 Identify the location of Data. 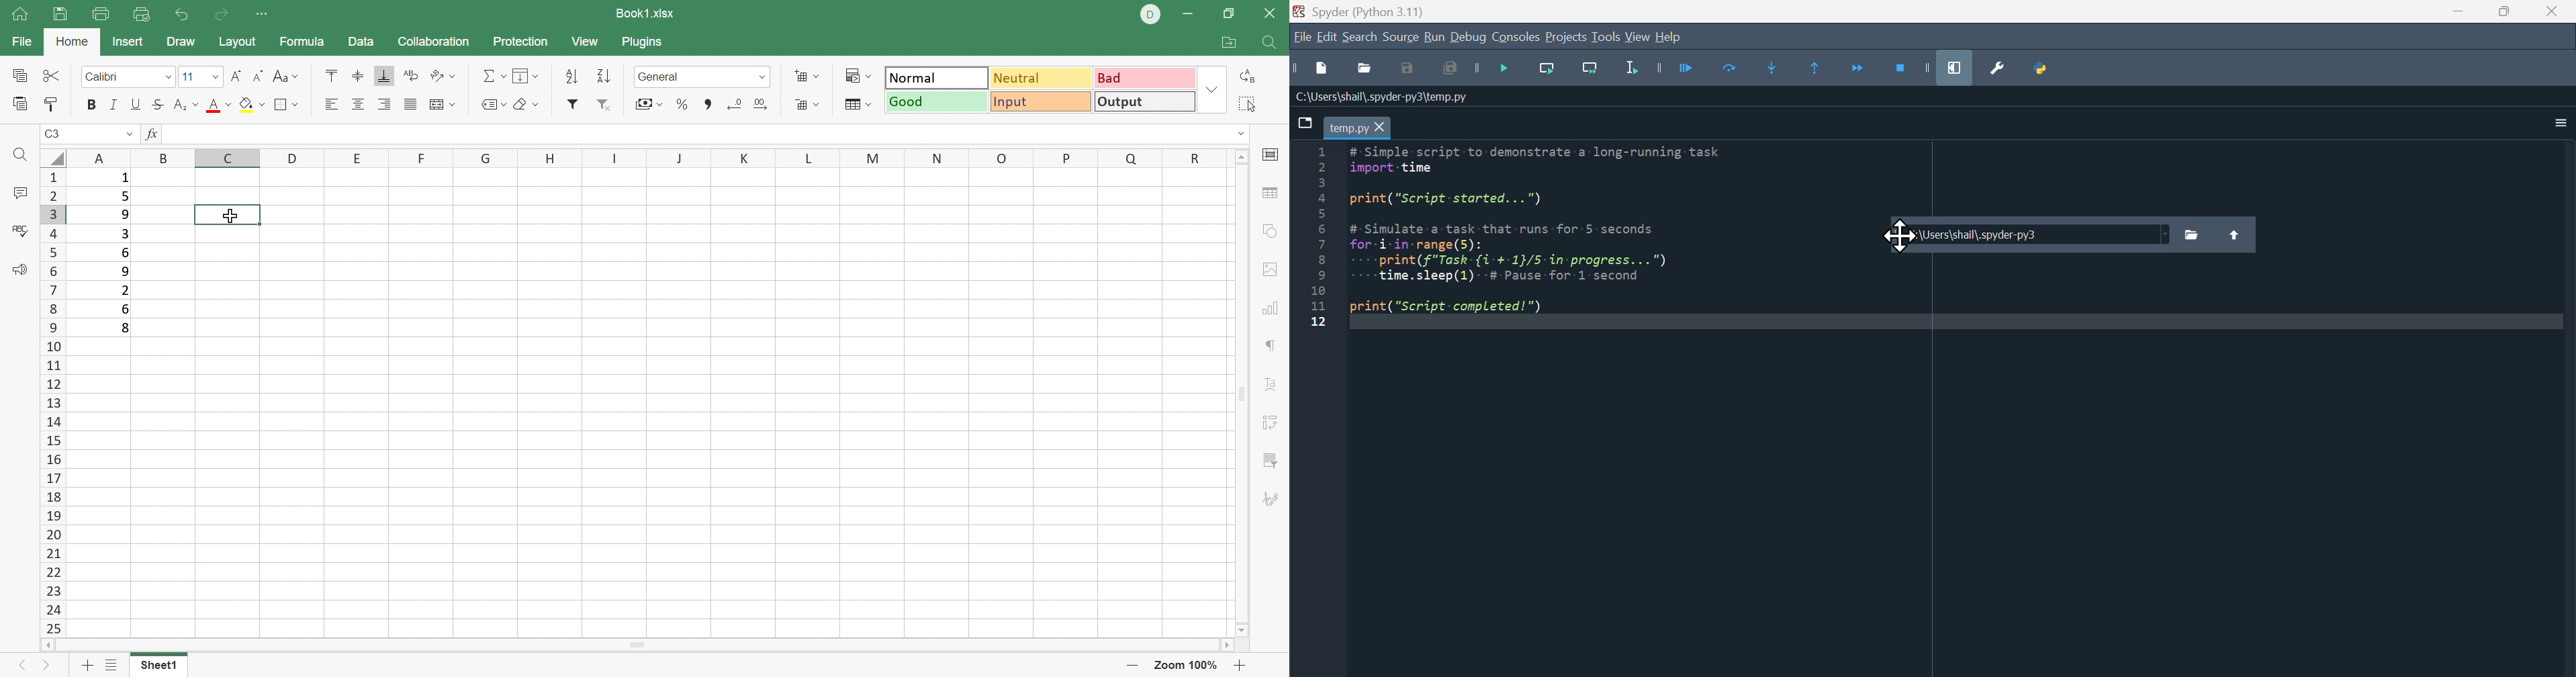
(361, 39).